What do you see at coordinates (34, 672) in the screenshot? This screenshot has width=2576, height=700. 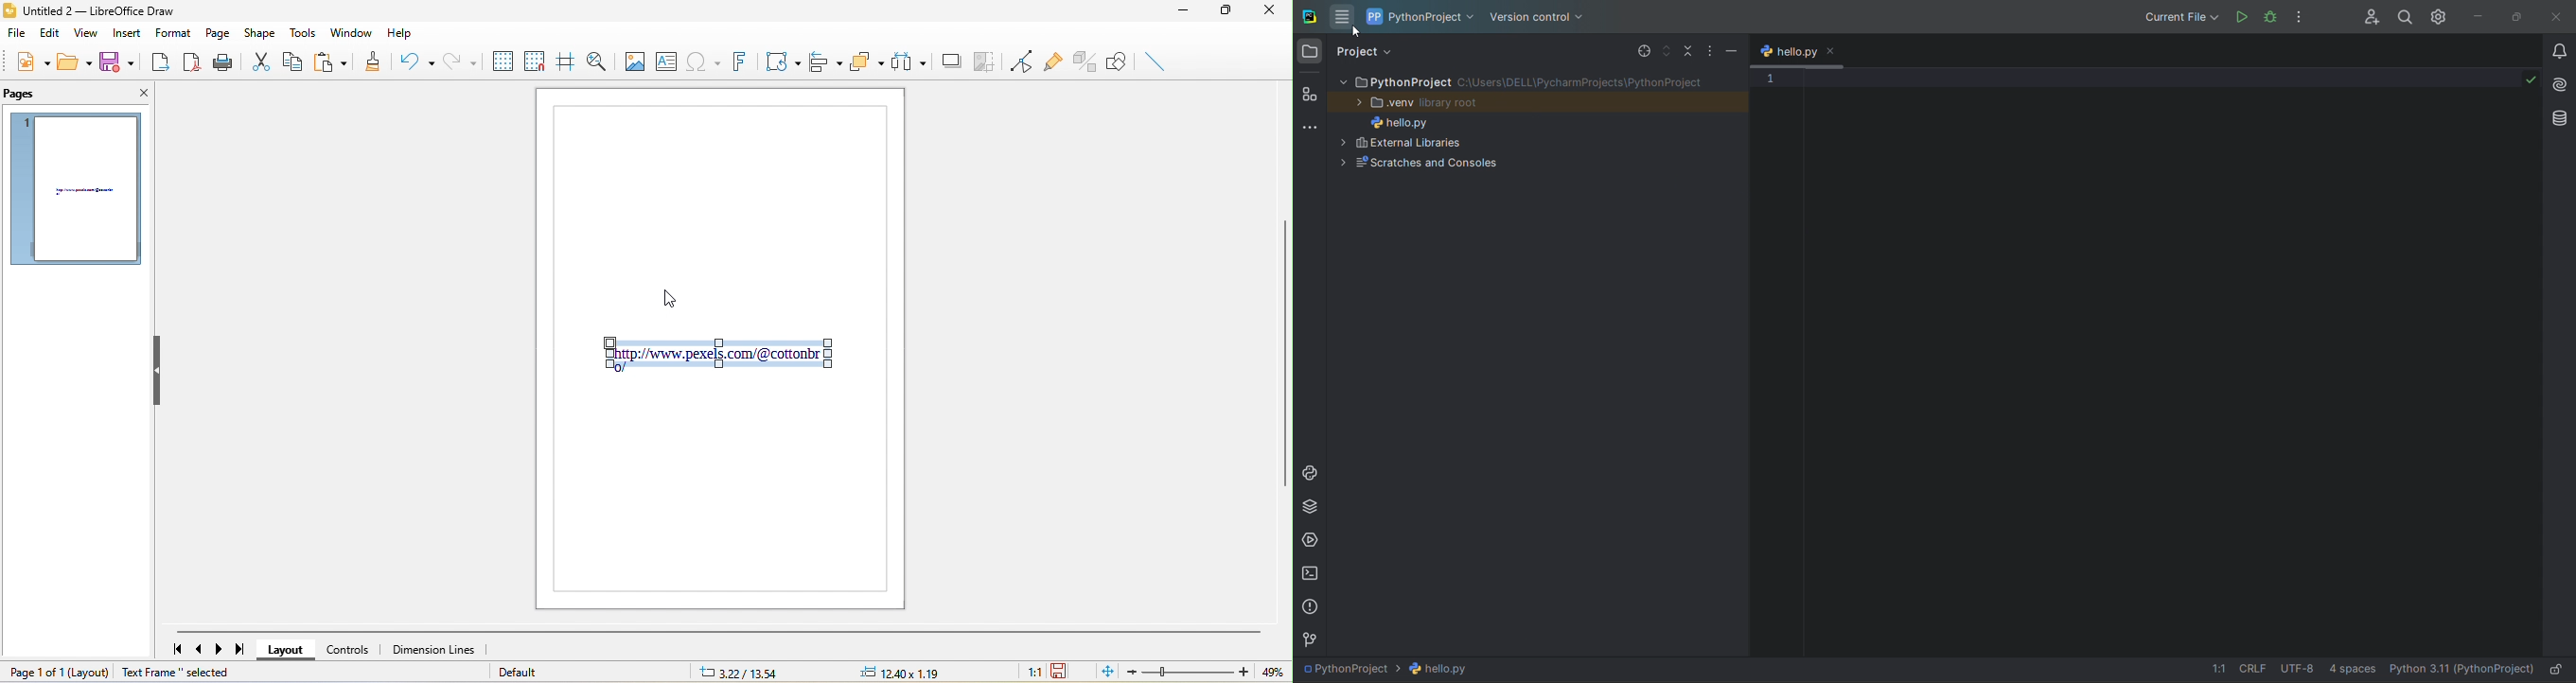 I see `page 1 of 1` at bounding box center [34, 672].